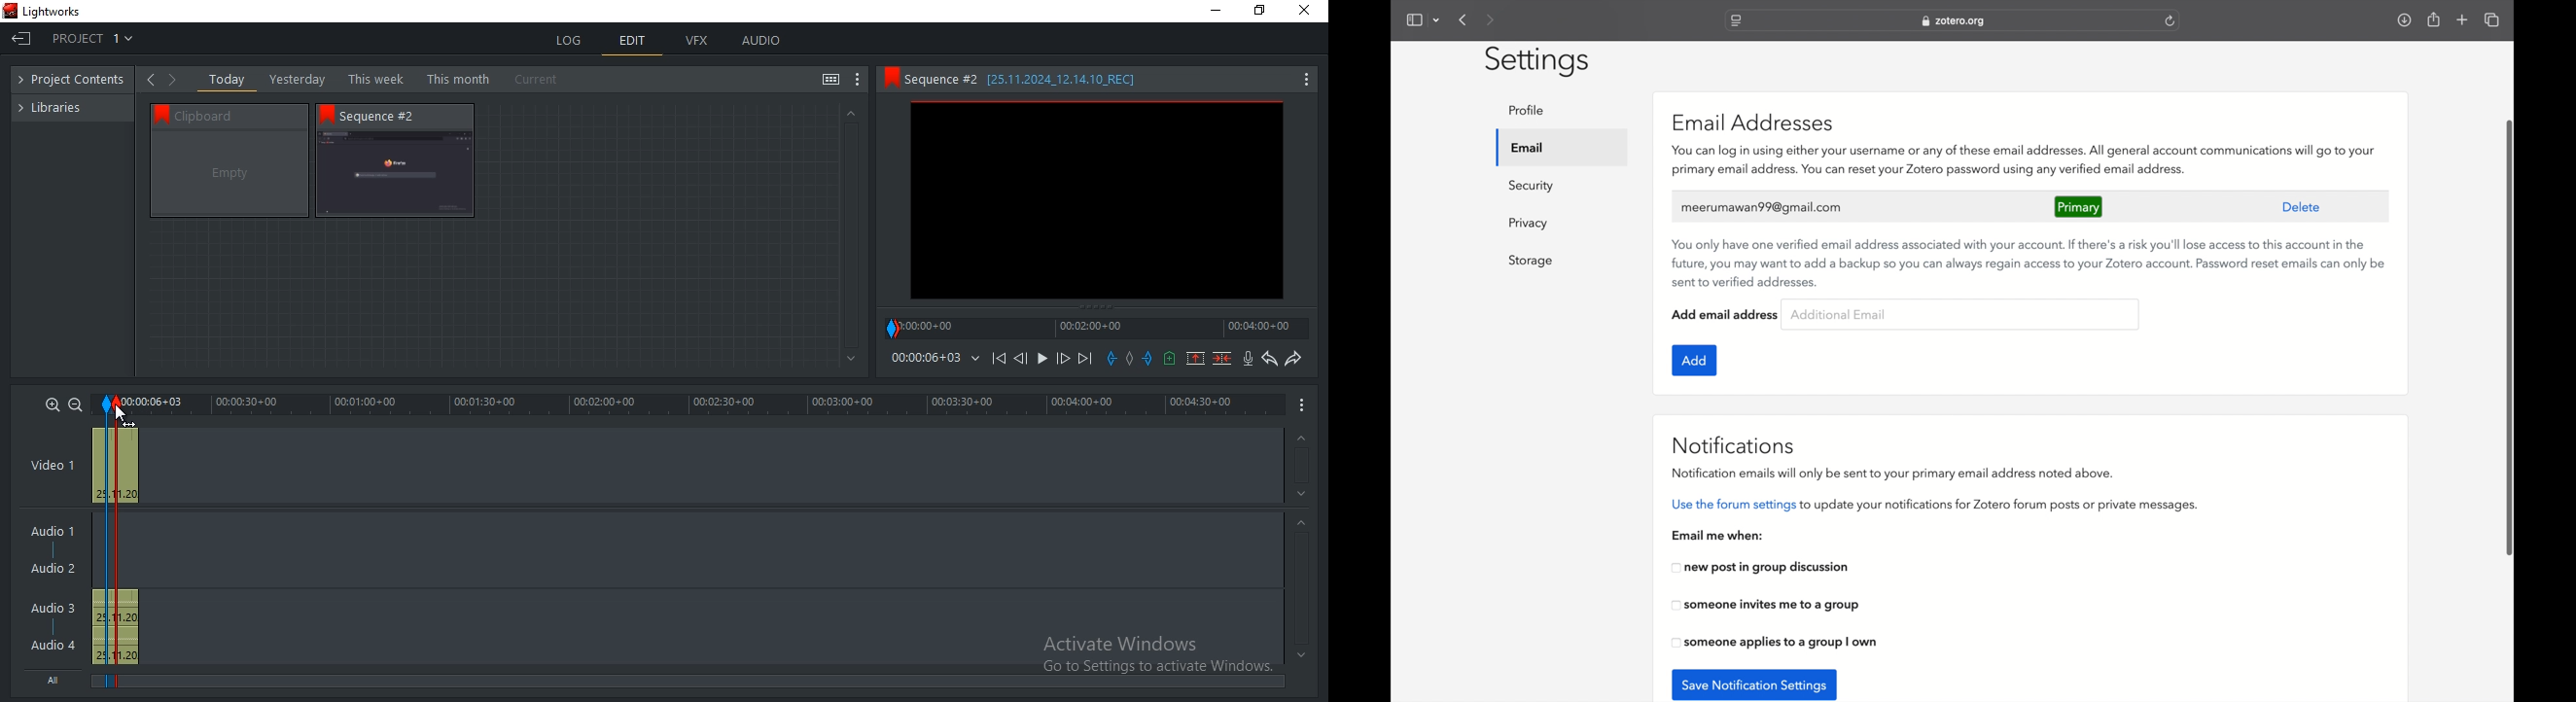 The image size is (2576, 728). I want to click on show sidebar, so click(1414, 20).